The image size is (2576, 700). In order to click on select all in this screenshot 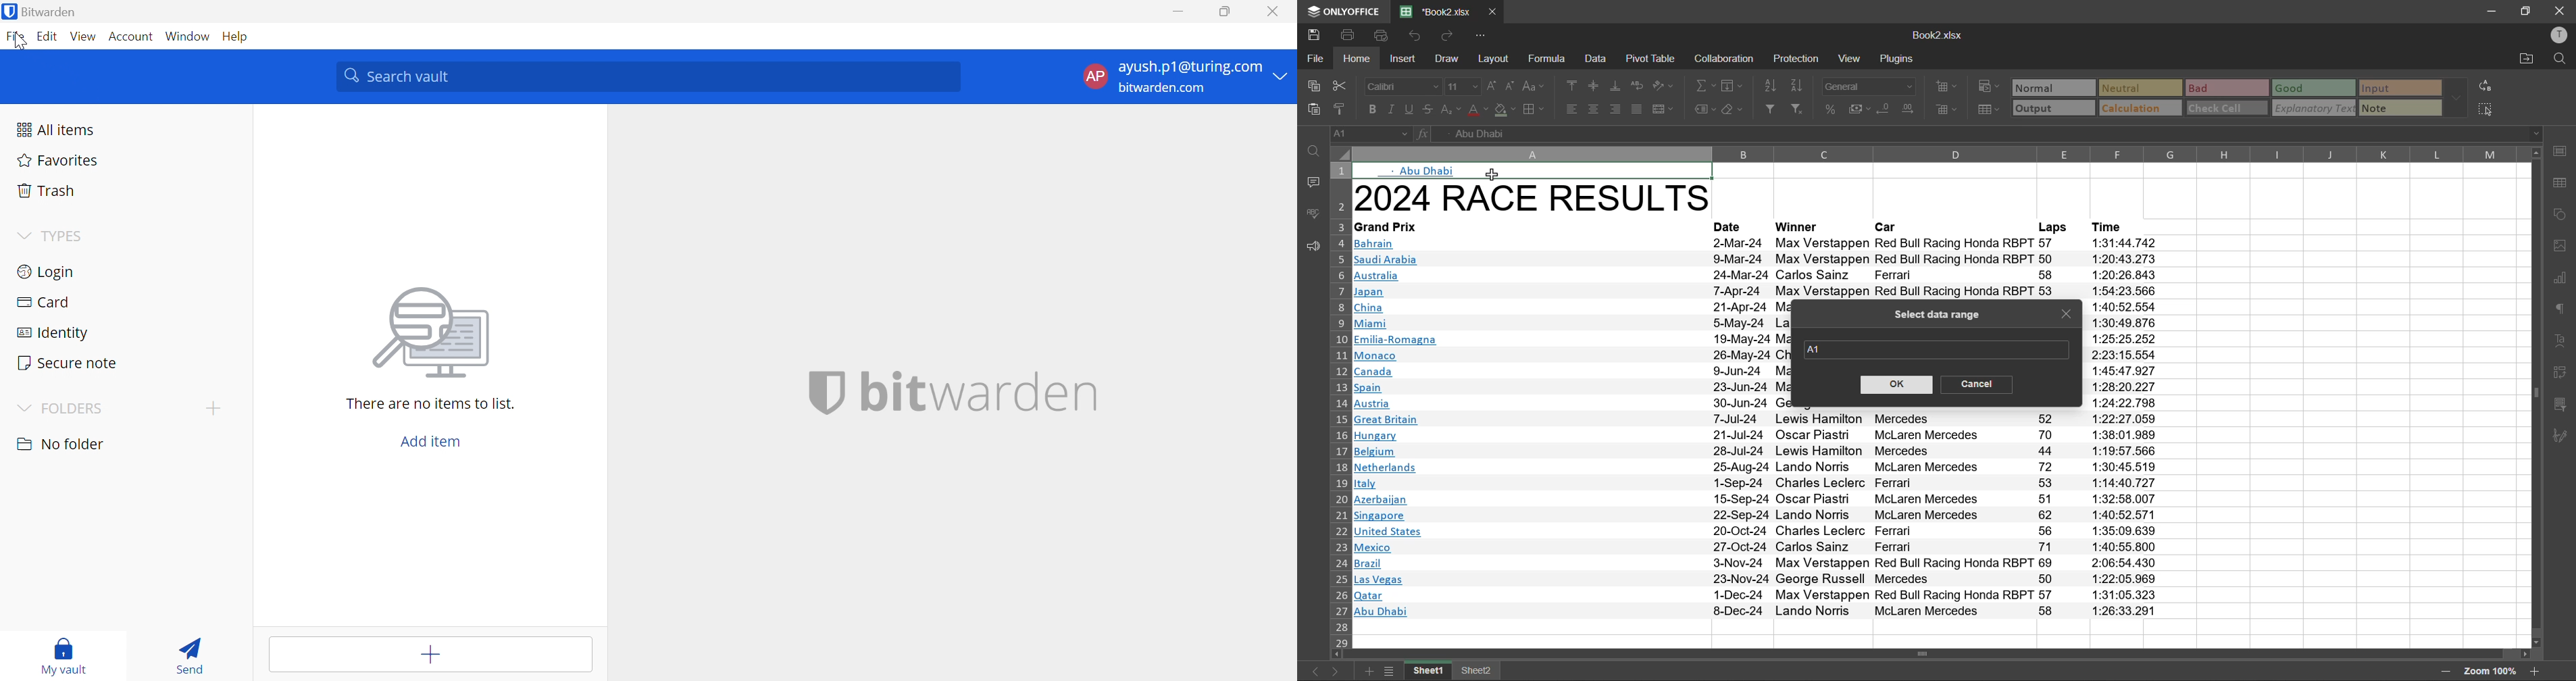, I will do `click(2493, 111)`.